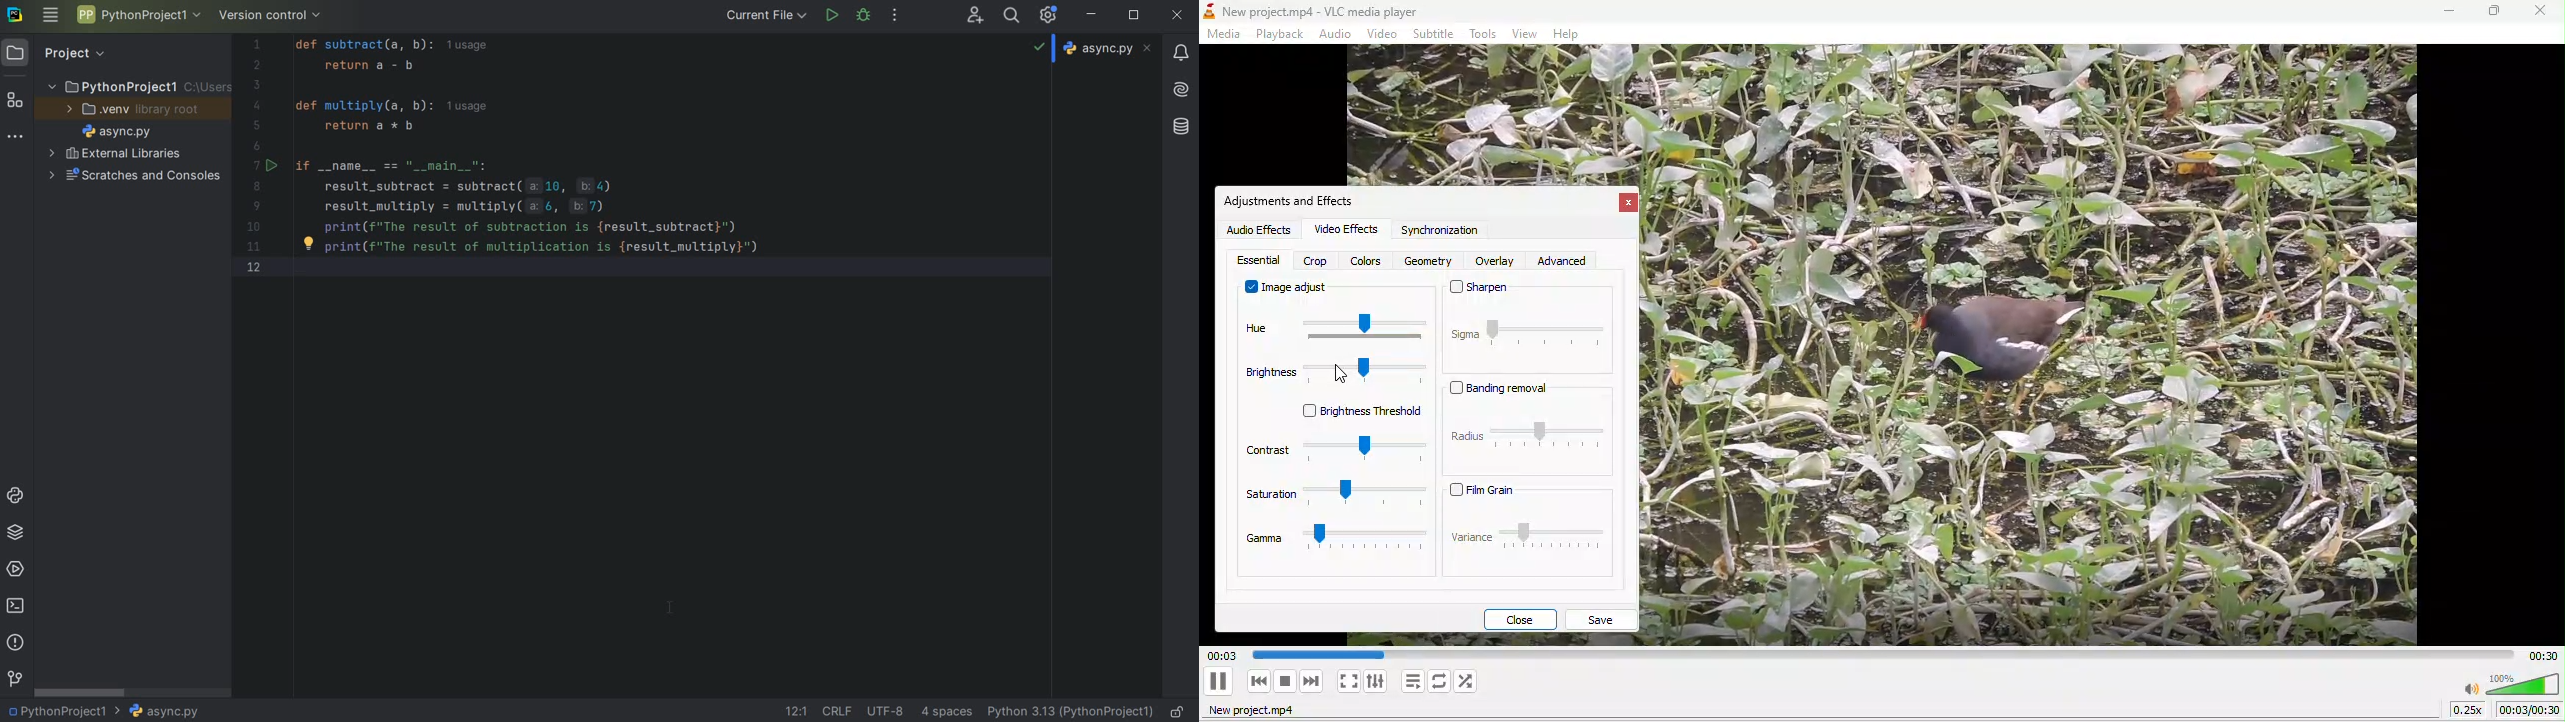 This screenshot has height=728, width=2576. I want to click on LINE SEPARATOR, so click(839, 710).